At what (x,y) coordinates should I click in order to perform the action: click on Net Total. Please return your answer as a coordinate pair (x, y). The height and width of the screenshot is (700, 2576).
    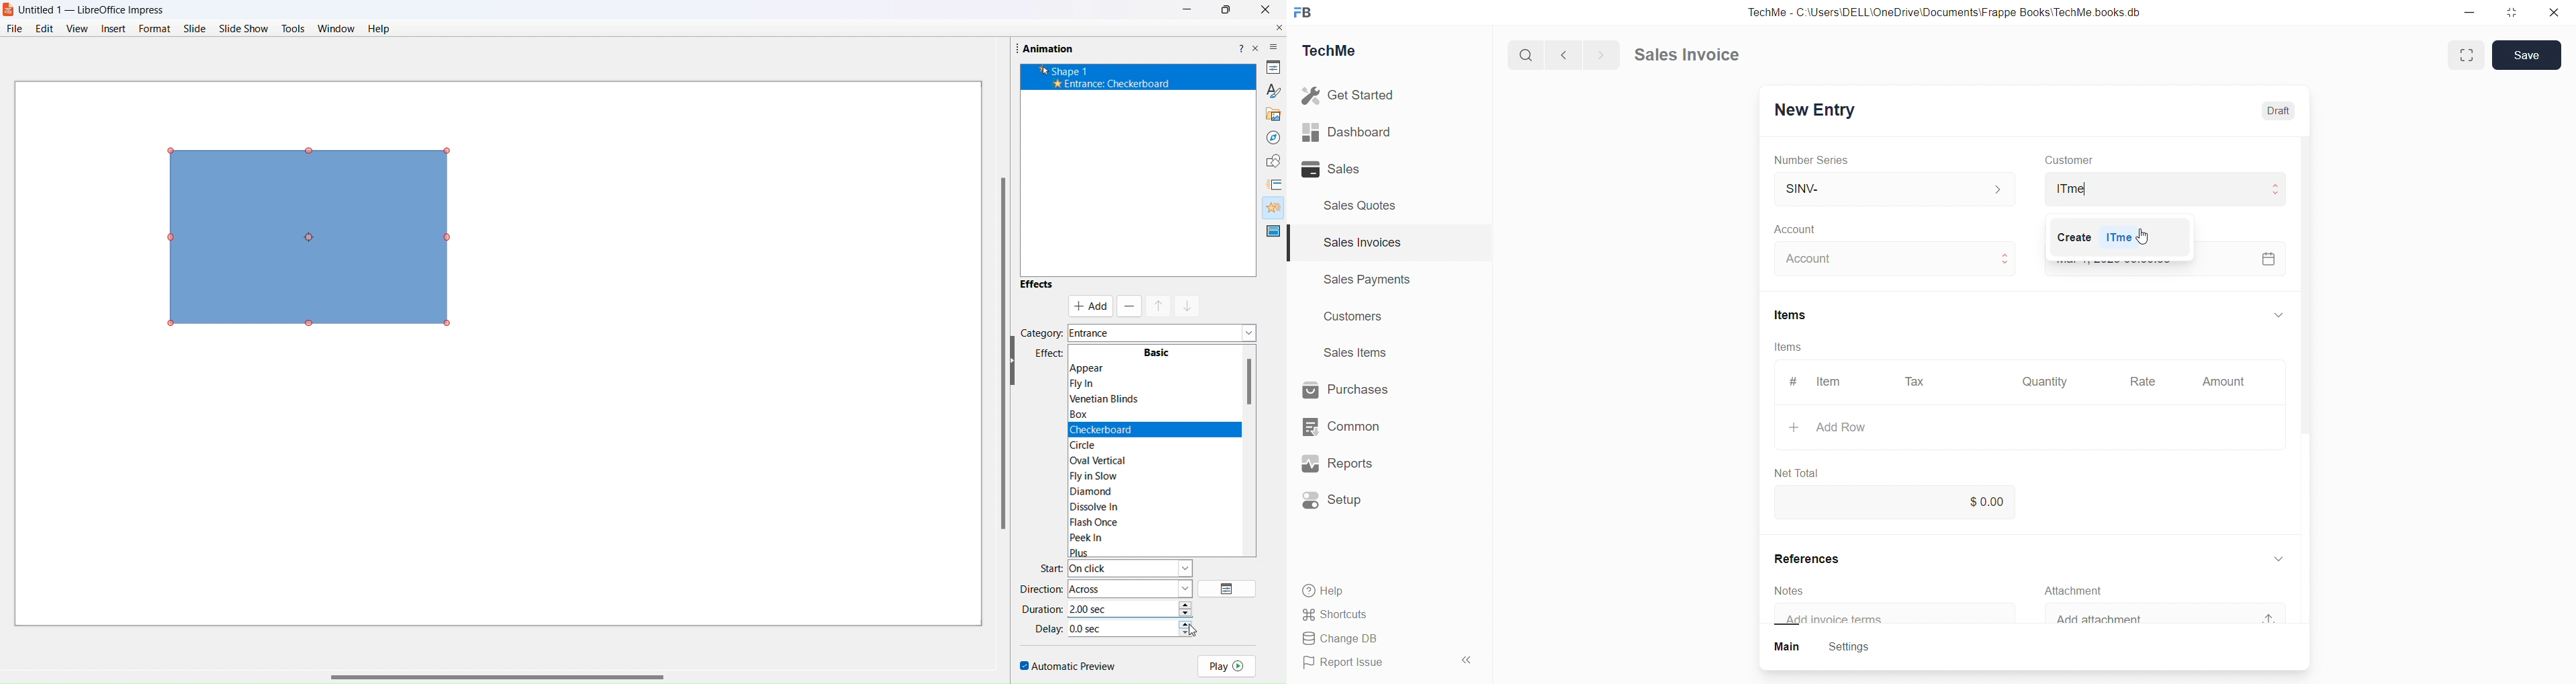
    Looking at the image, I should click on (1804, 469).